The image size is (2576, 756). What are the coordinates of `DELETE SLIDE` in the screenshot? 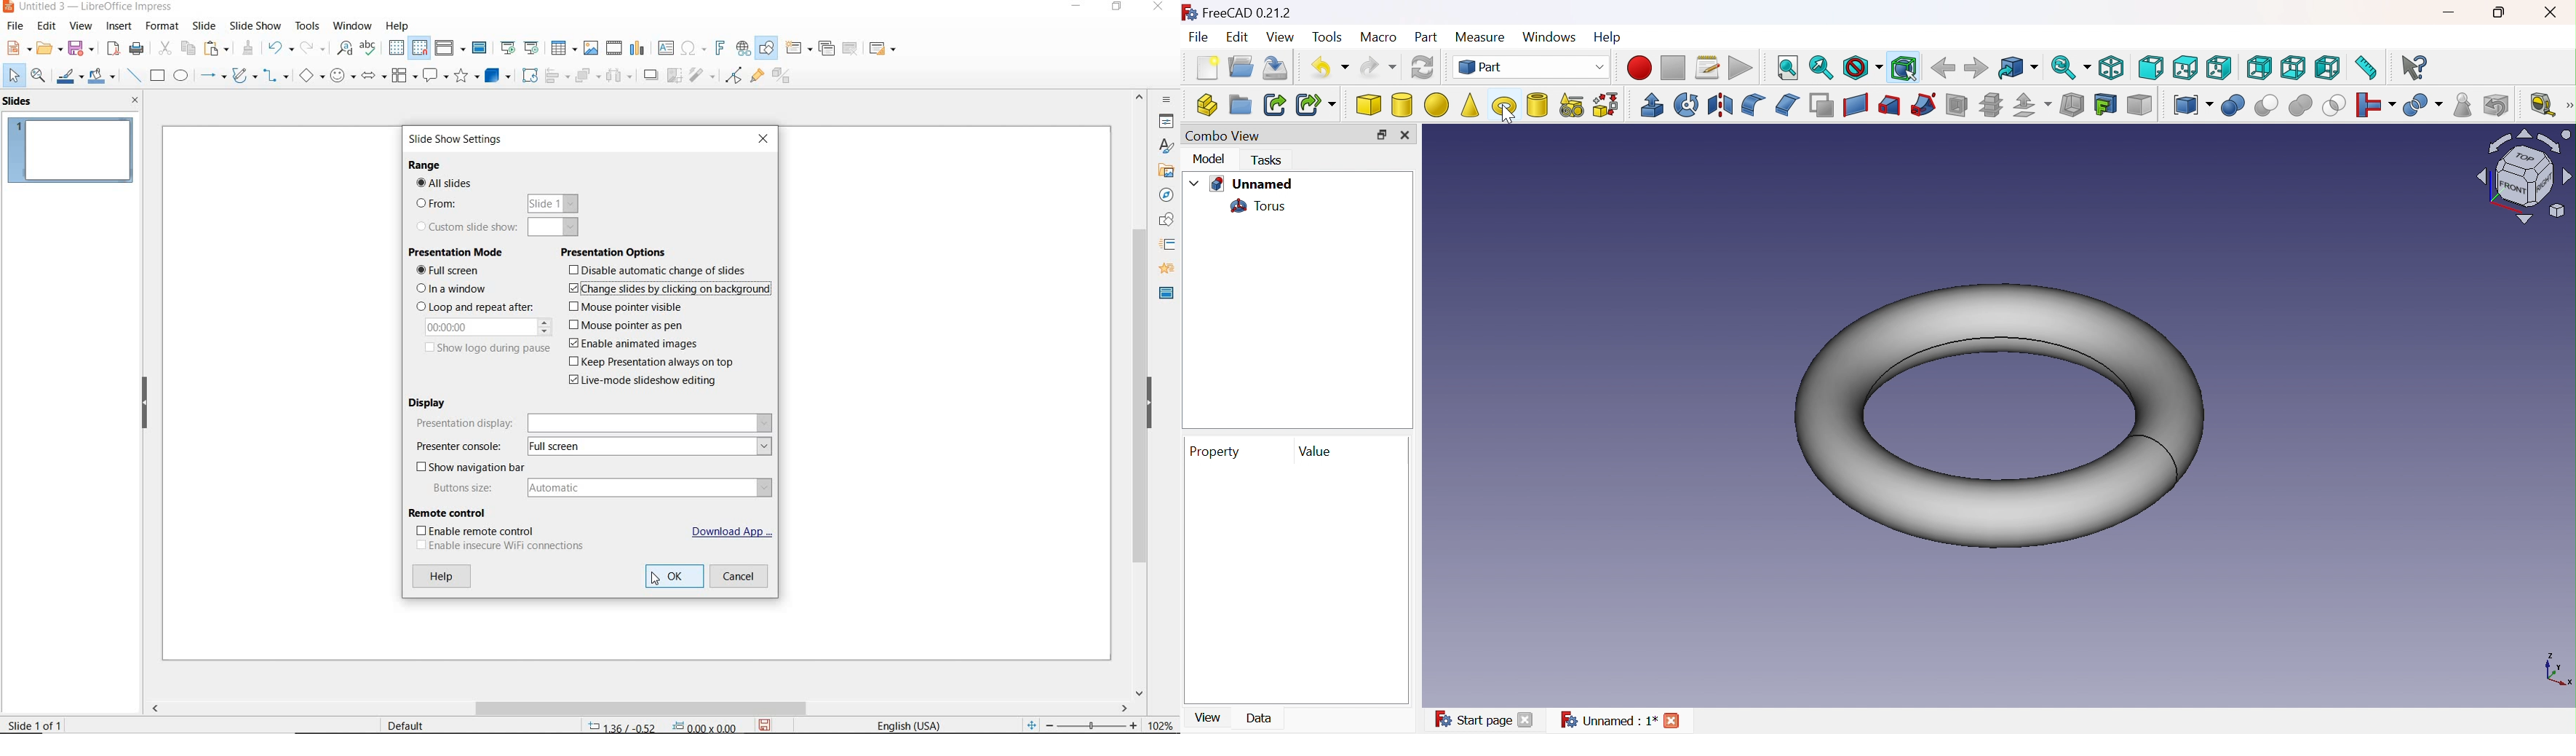 It's located at (849, 48).